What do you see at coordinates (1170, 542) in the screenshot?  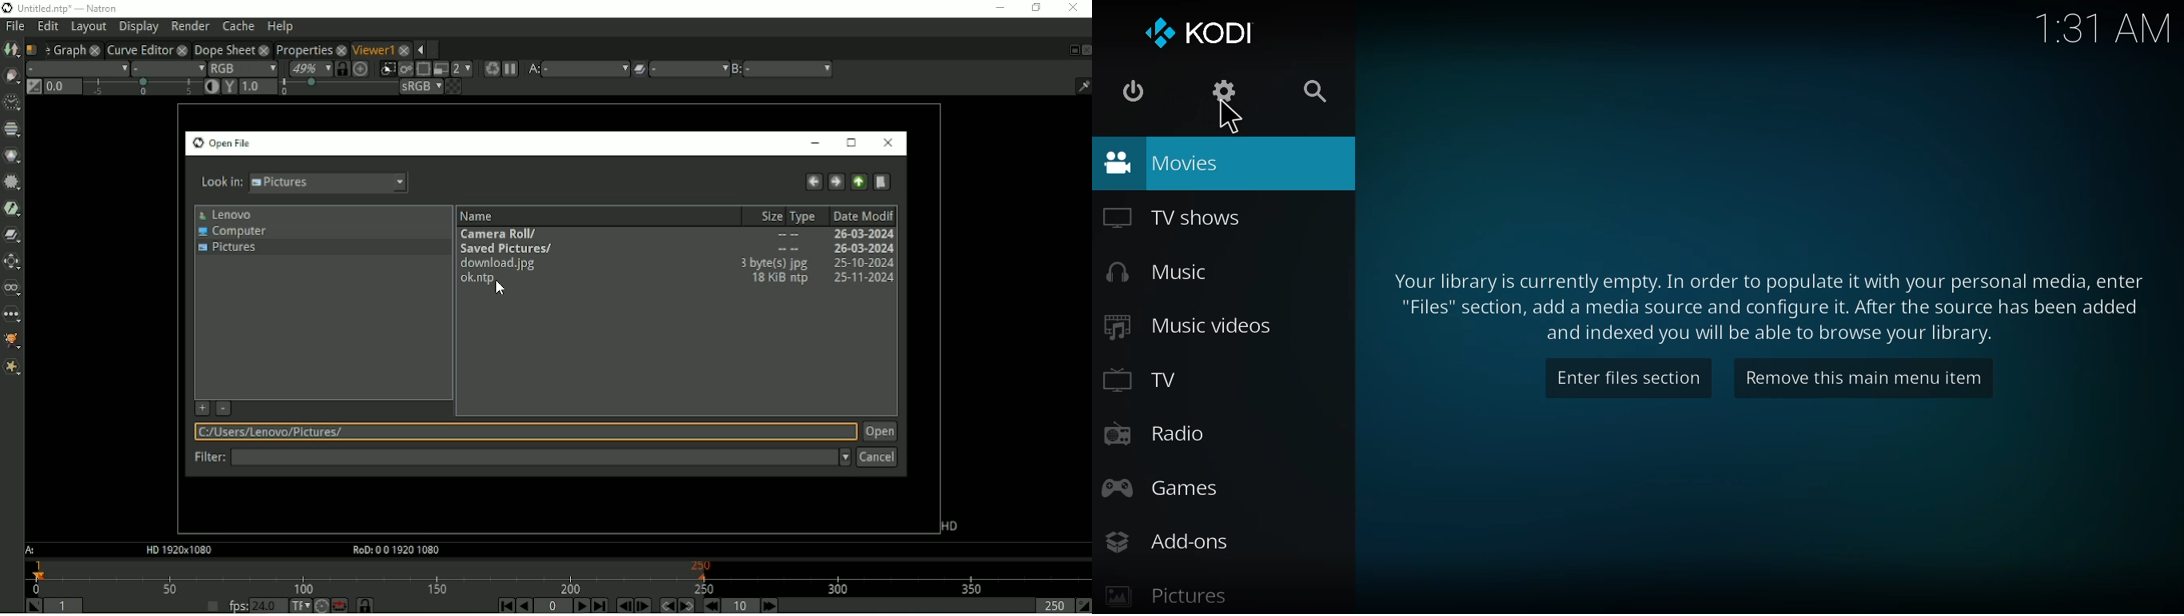 I see `add-ons` at bounding box center [1170, 542].